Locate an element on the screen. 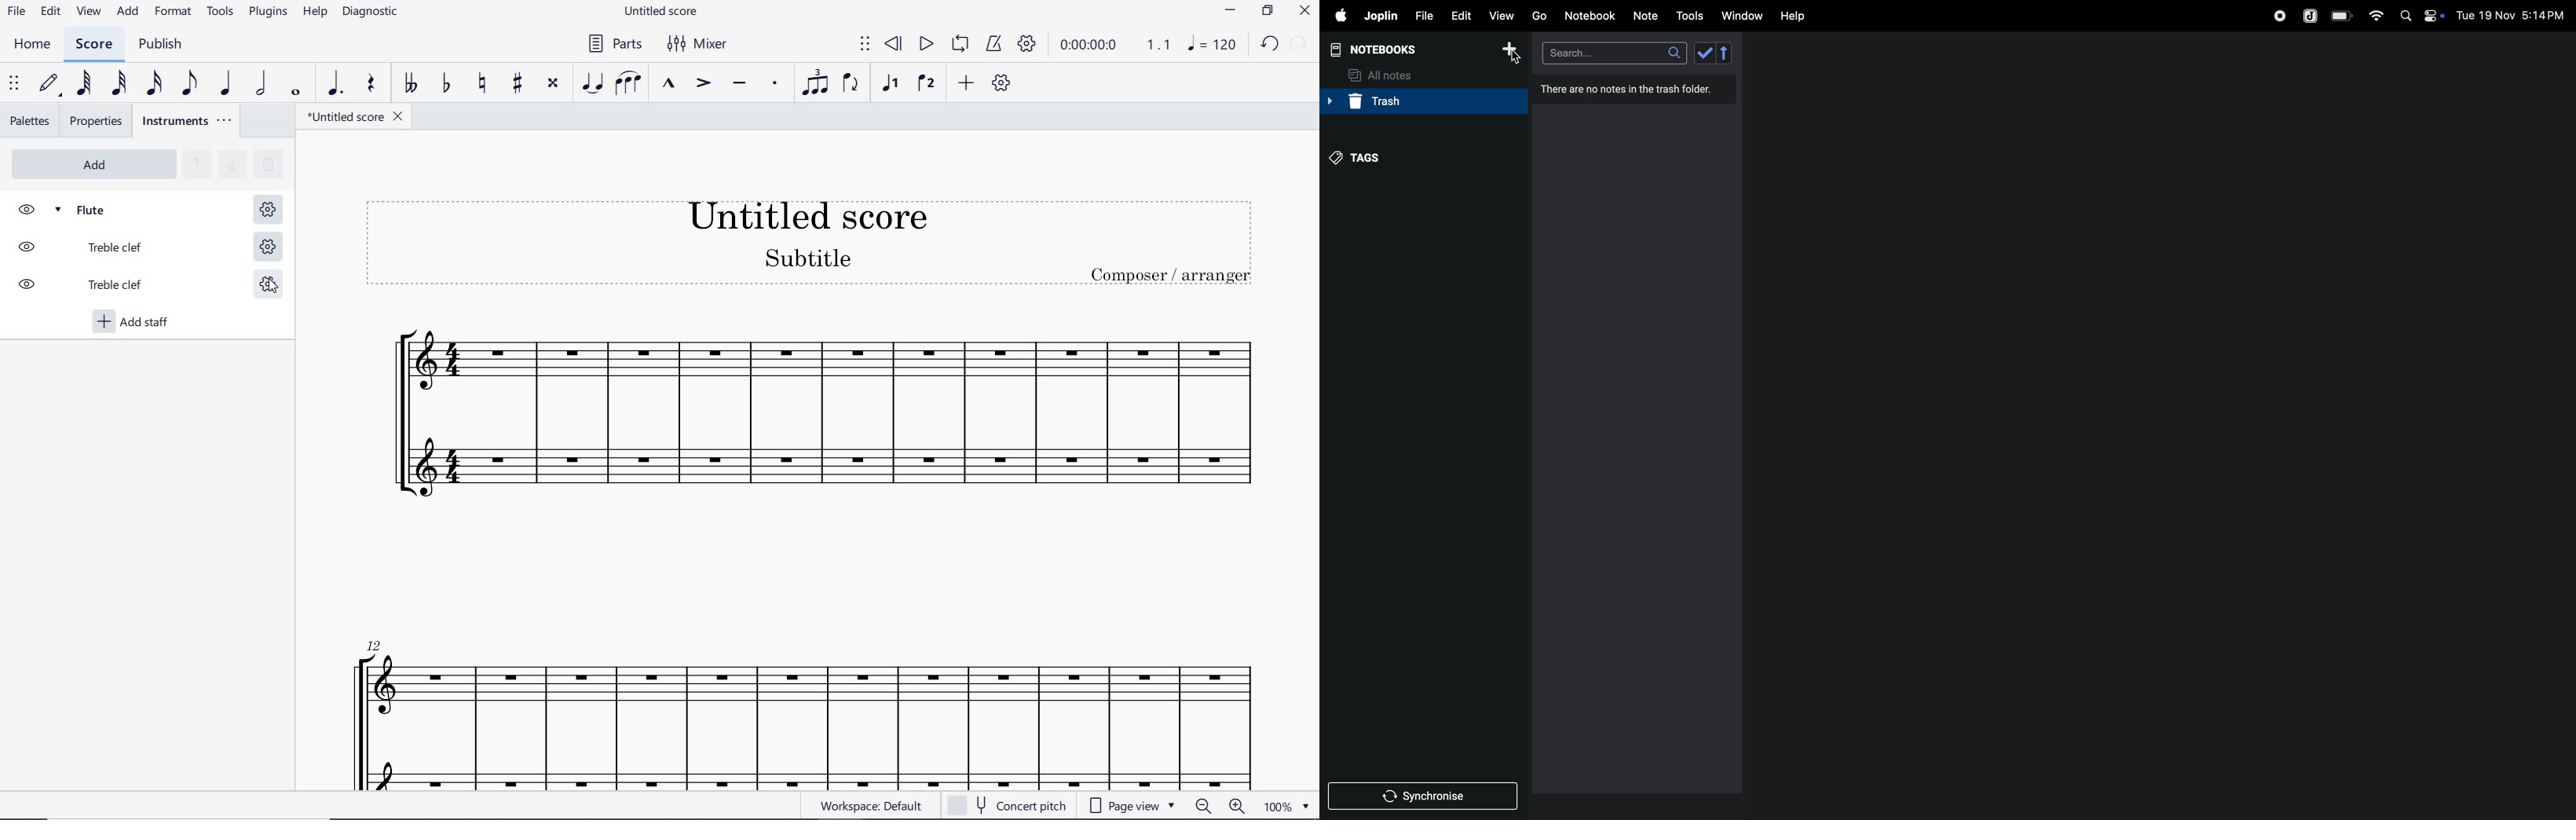 This screenshot has width=2576, height=840. SELECT TO MOVE is located at coordinates (14, 86).